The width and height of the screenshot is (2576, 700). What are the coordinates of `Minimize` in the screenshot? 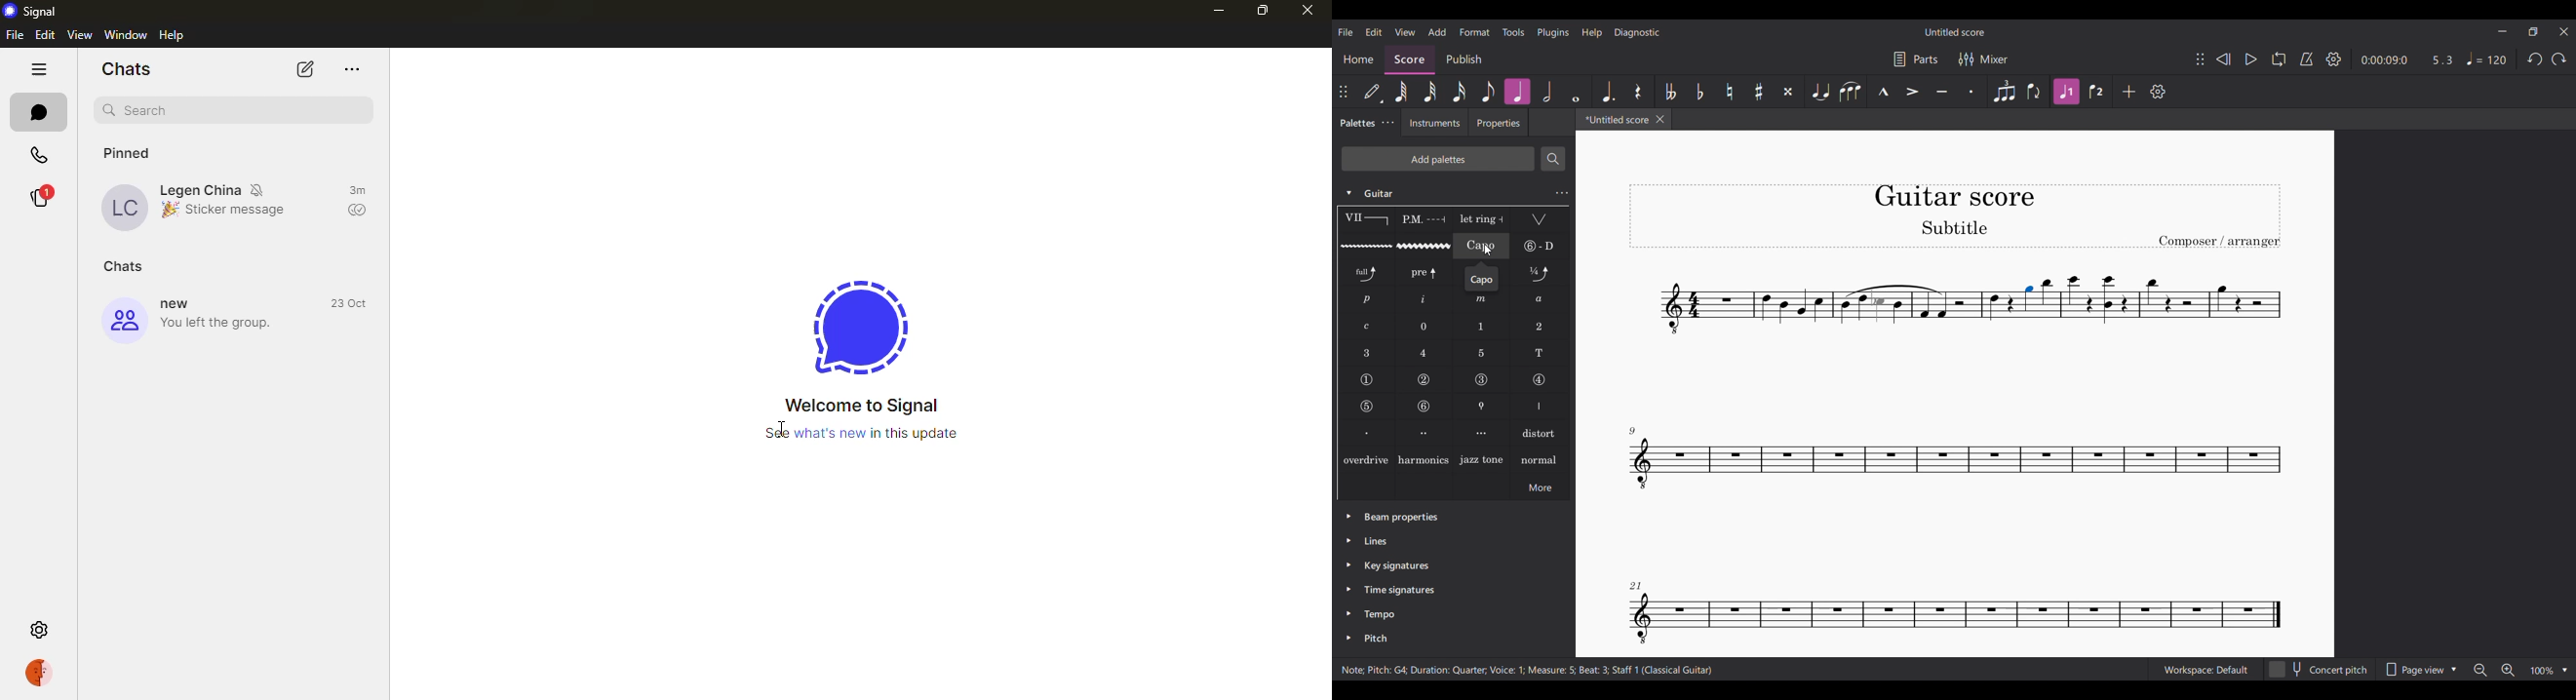 It's located at (2503, 31).